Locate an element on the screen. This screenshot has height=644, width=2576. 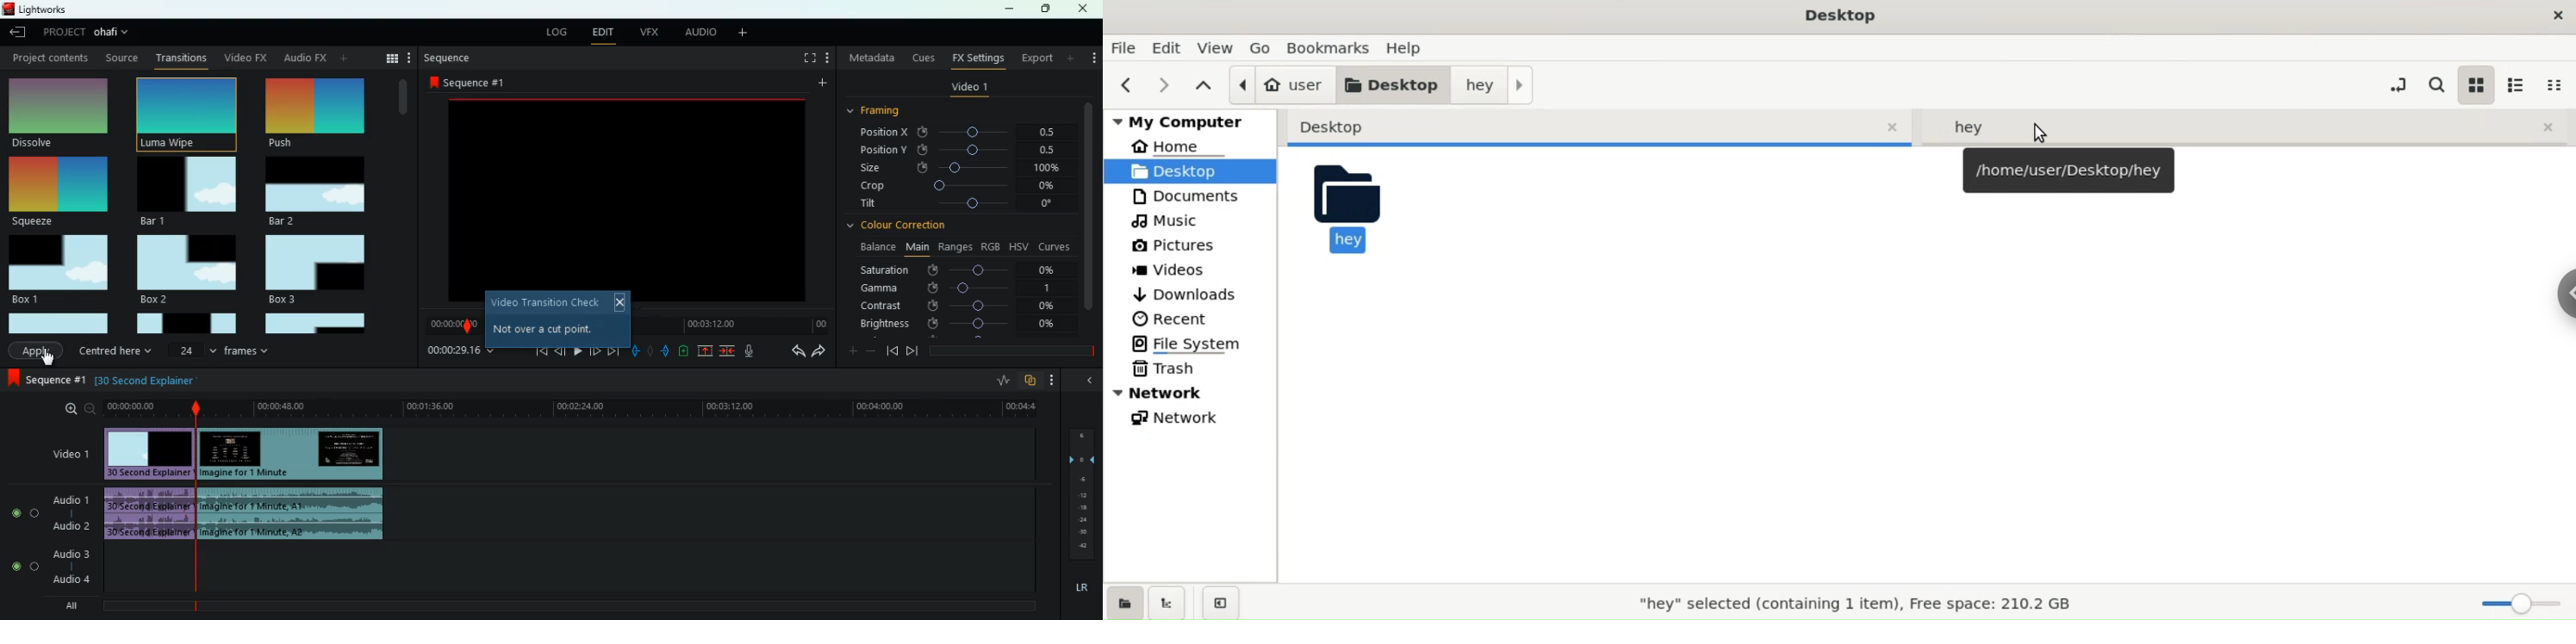
dissolve is located at coordinates (59, 115).